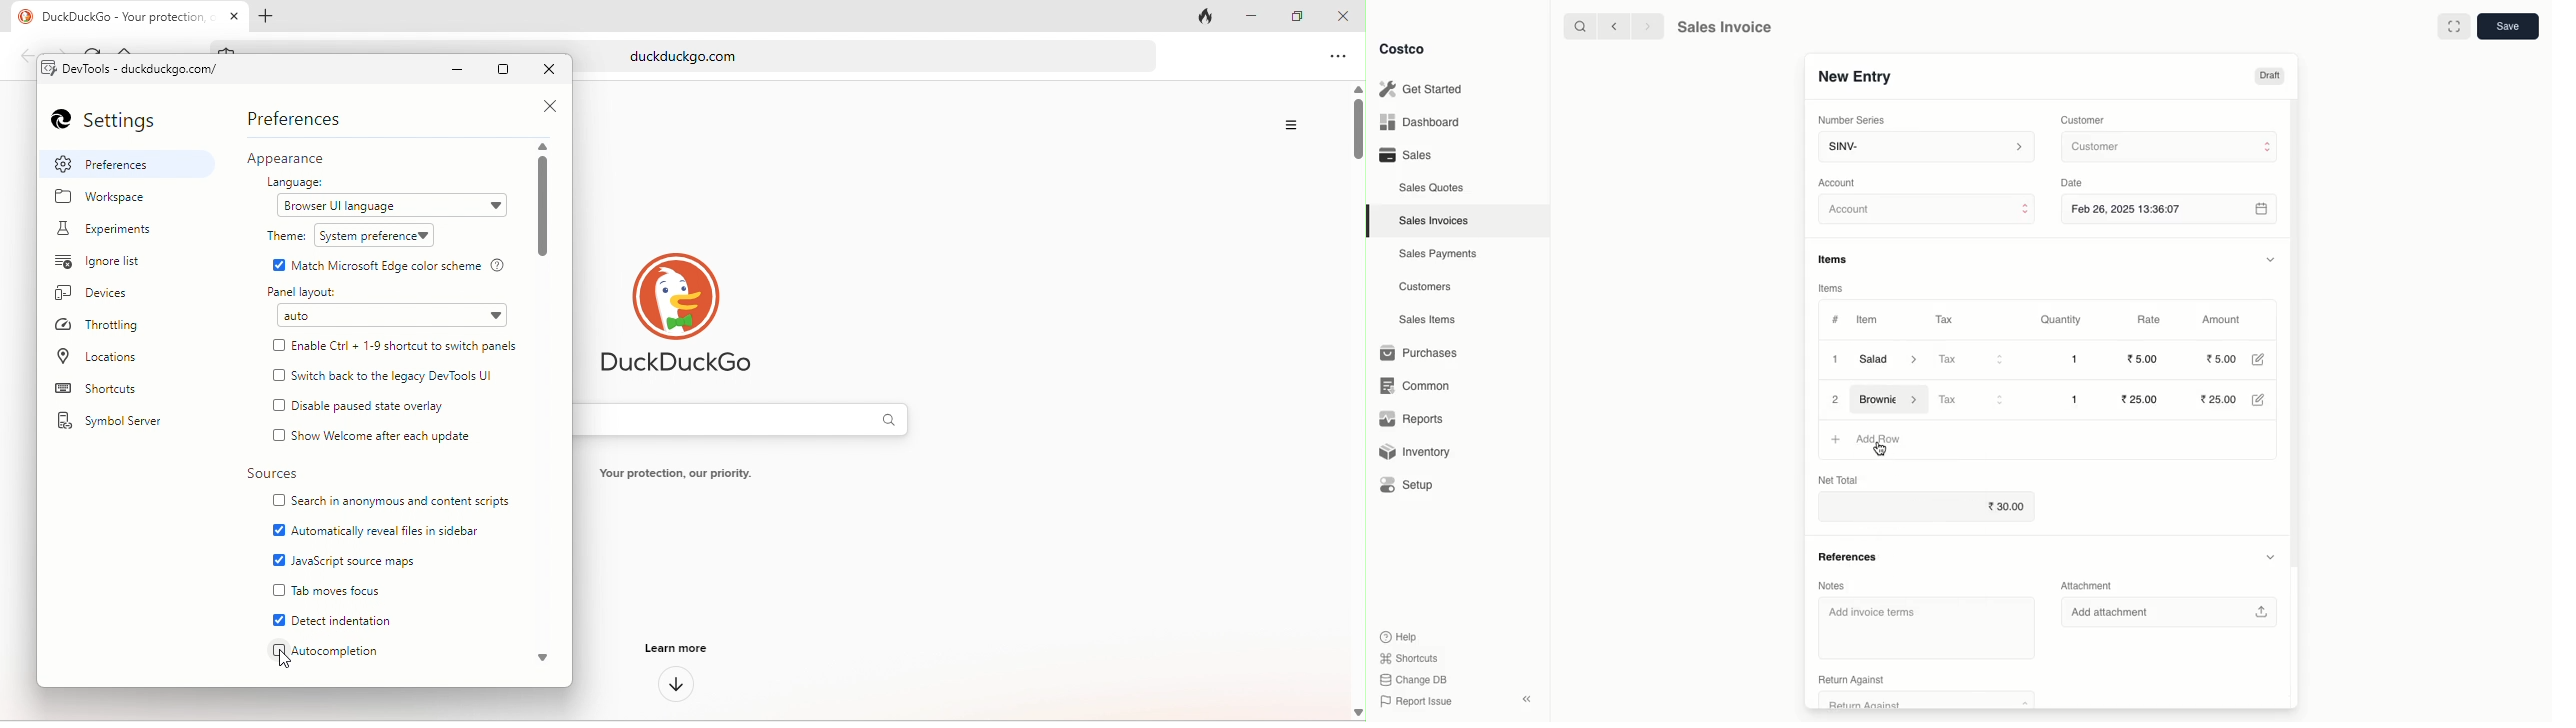 The height and width of the screenshot is (728, 2576). What do you see at coordinates (2171, 209) in the screenshot?
I see `Feb 26, 2025 13:36:07` at bounding box center [2171, 209].